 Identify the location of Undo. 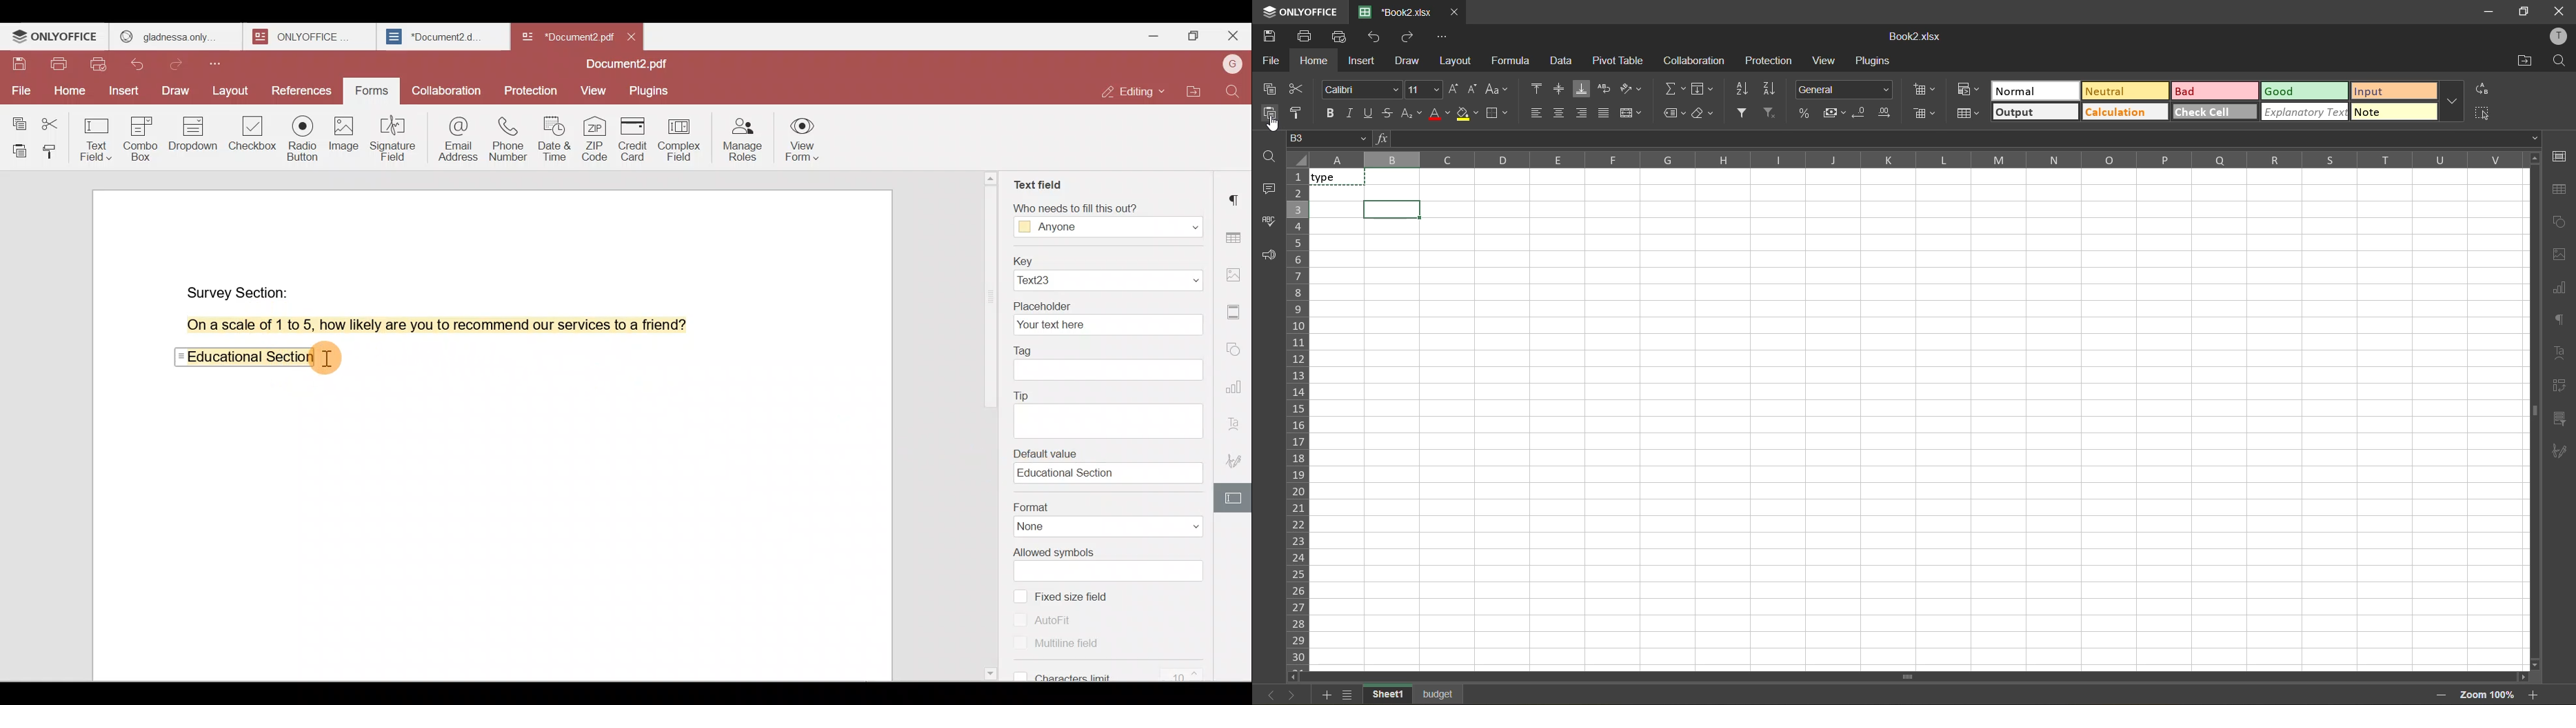
(144, 67).